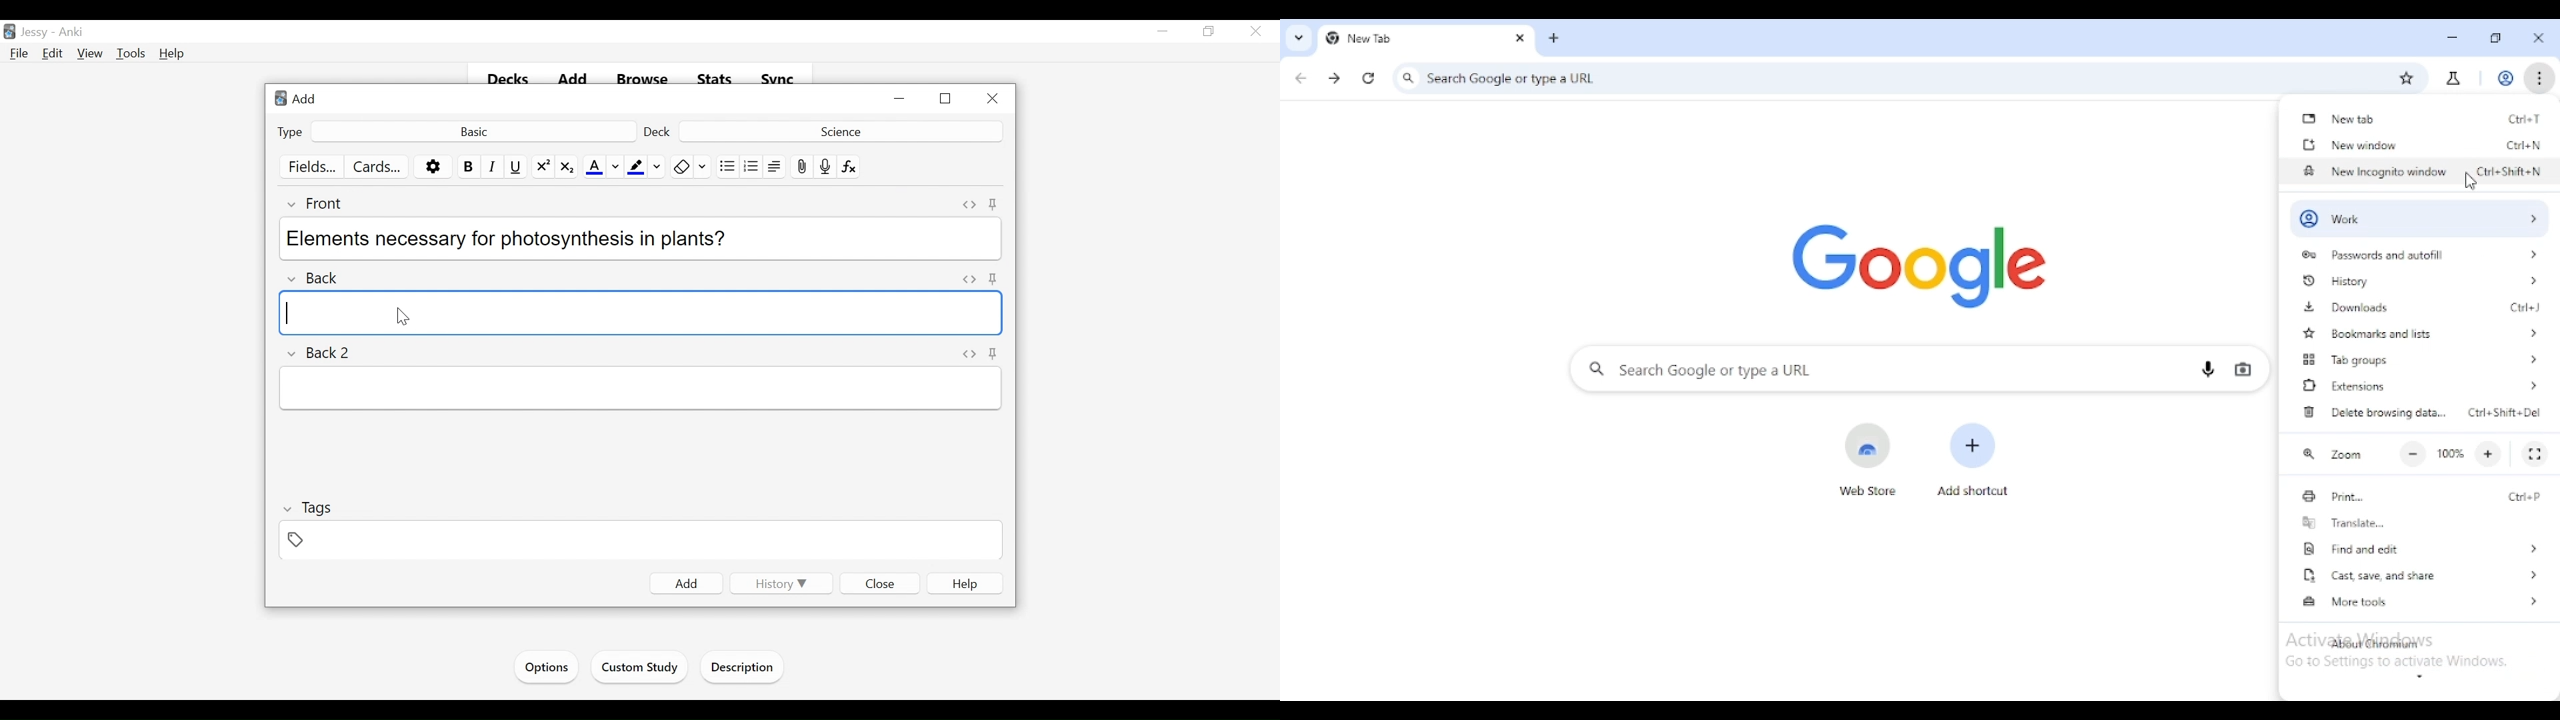 The width and height of the screenshot is (2576, 728). Describe the element at coordinates (881, 583) in the screenshot. I see `Close` at that location.